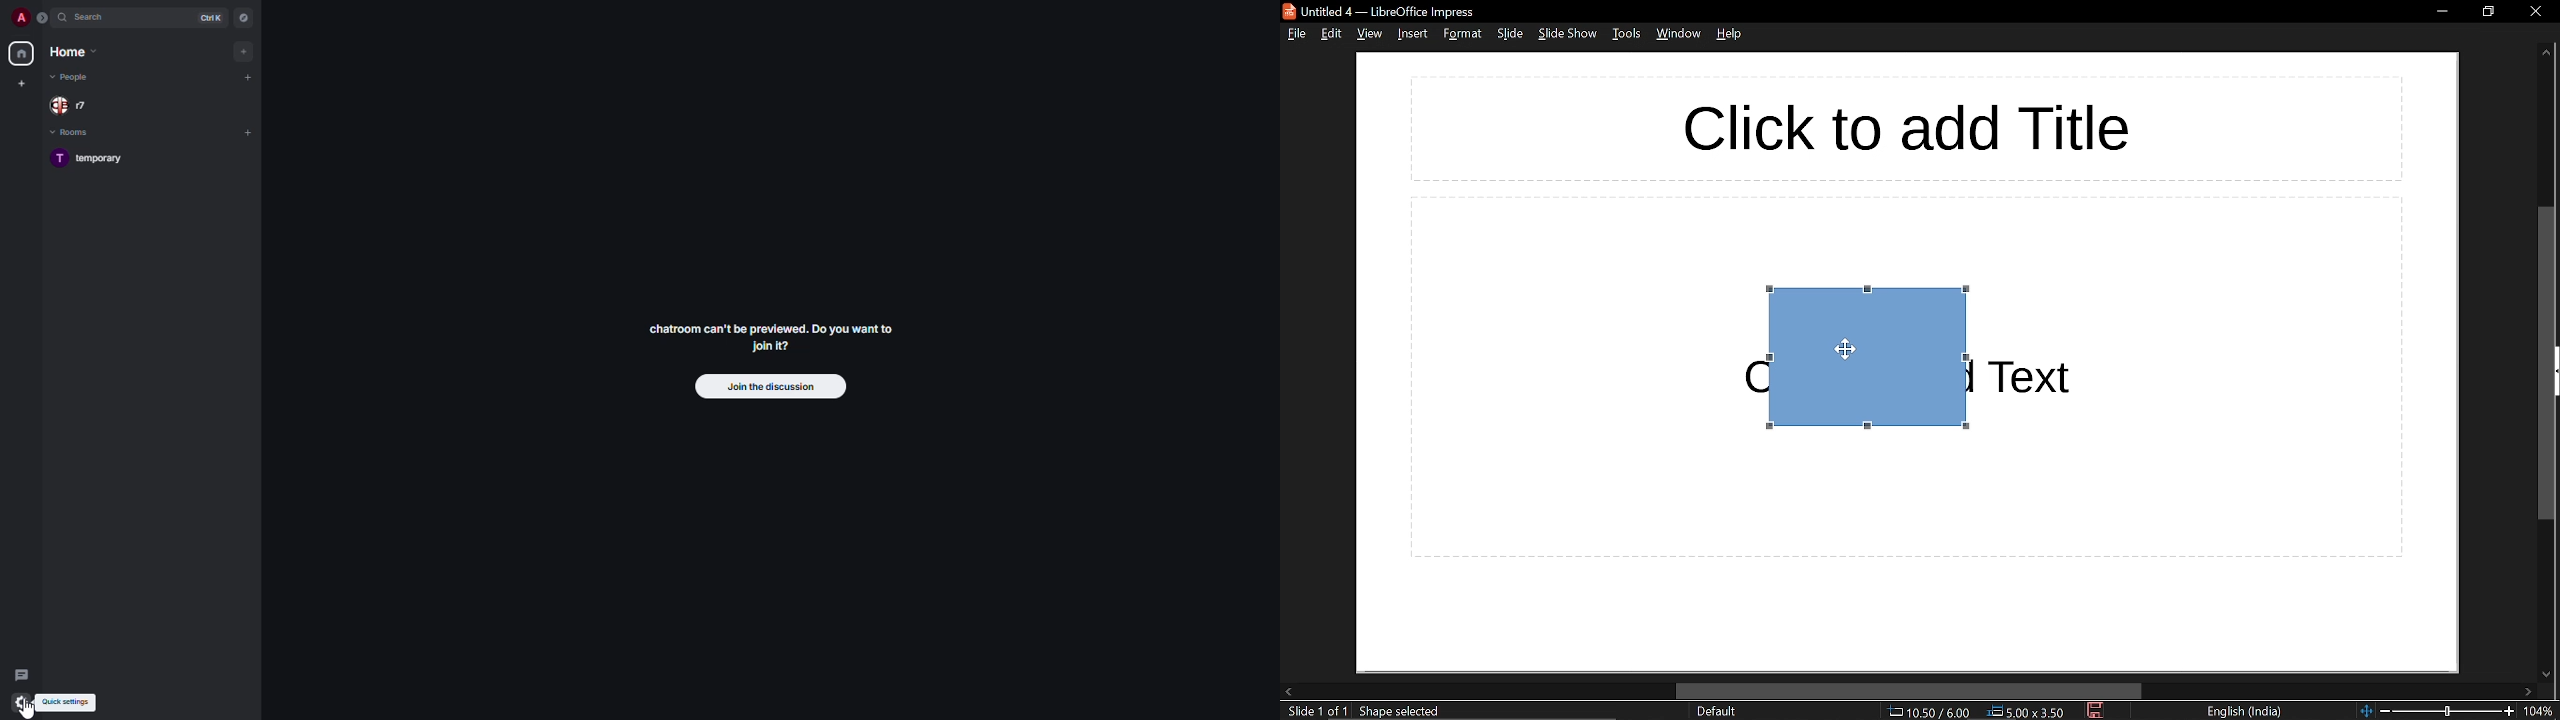  Describe the element at coordinates (1316, 711) in the screenshot. I see `current slide` at that location.